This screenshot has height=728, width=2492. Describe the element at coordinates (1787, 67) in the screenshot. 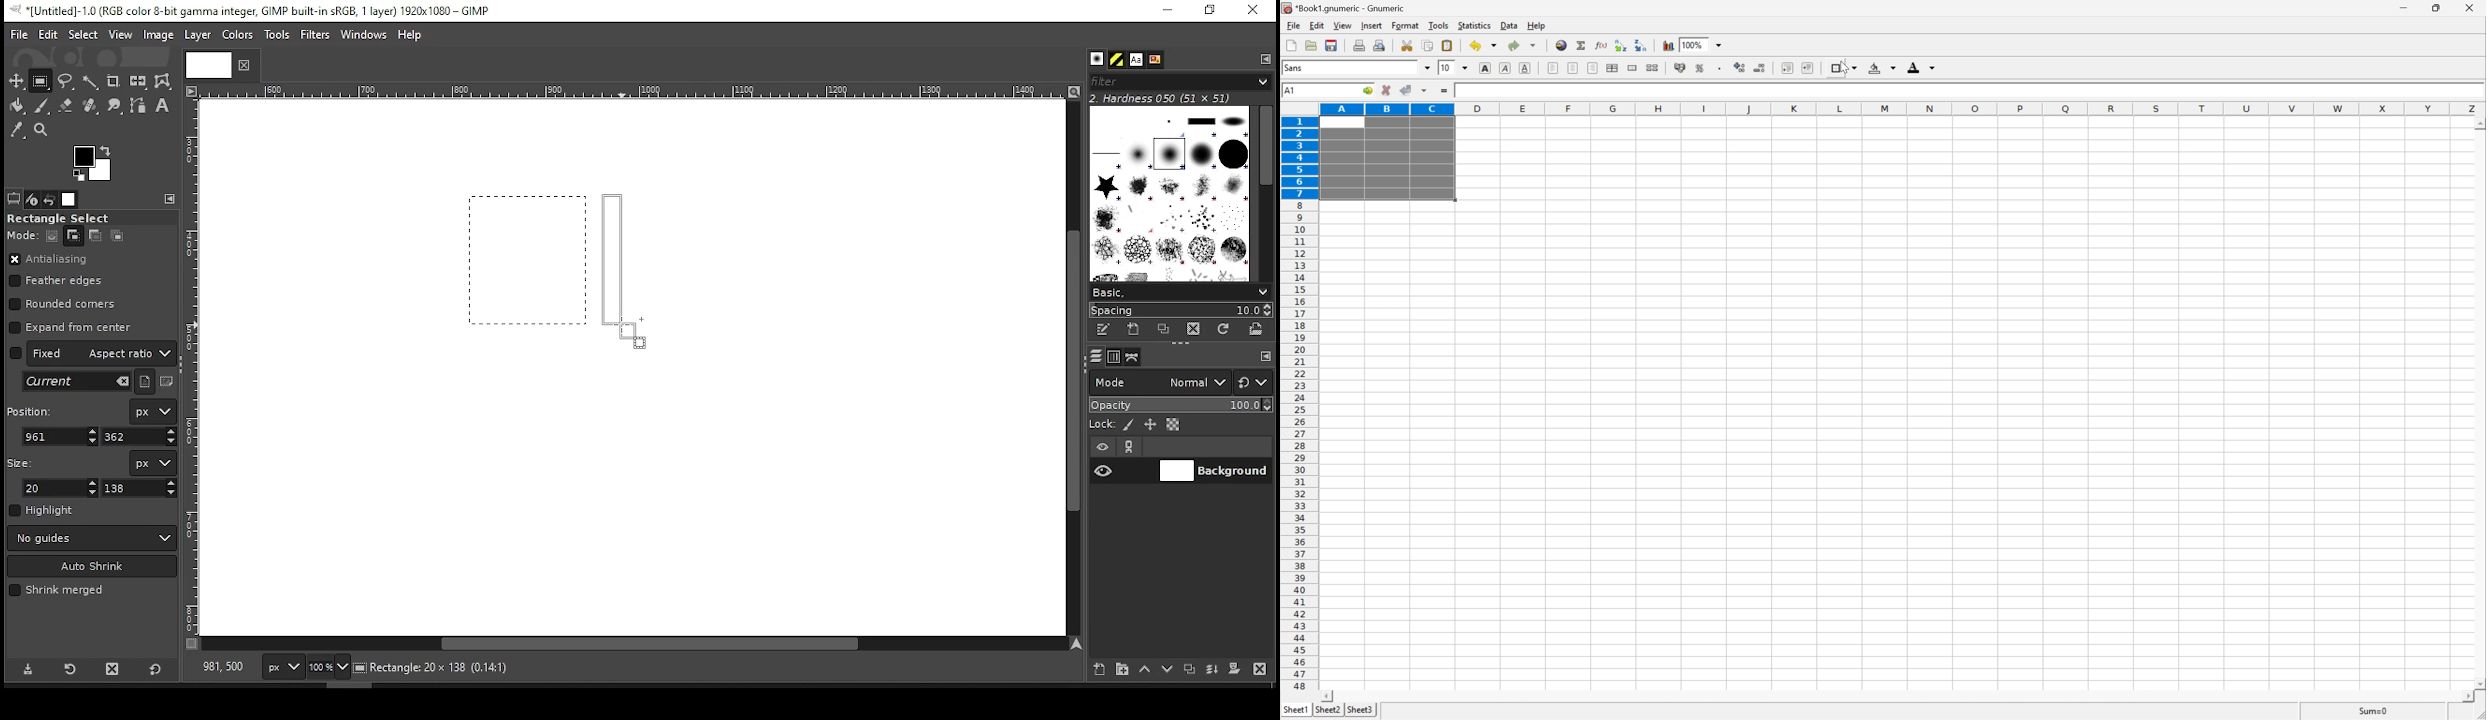

I see `decrease indent` at that location.